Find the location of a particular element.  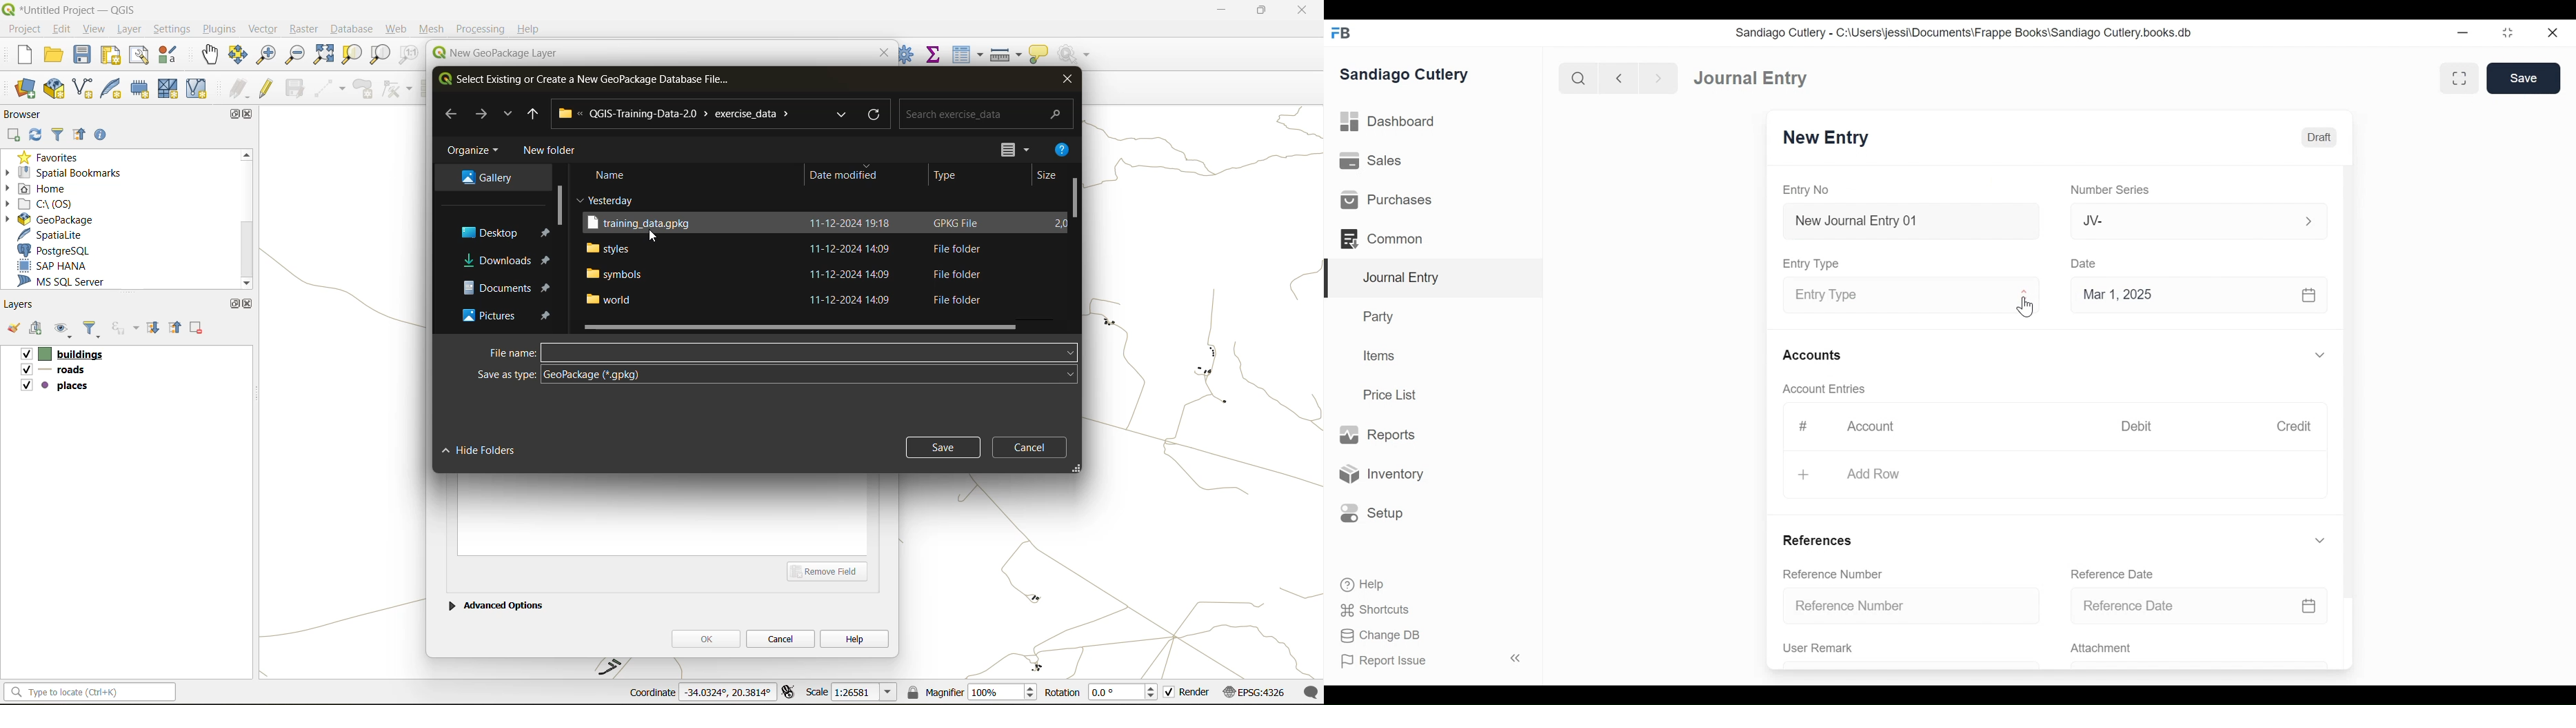

Reference Date is located at coordinates (2199, 604).